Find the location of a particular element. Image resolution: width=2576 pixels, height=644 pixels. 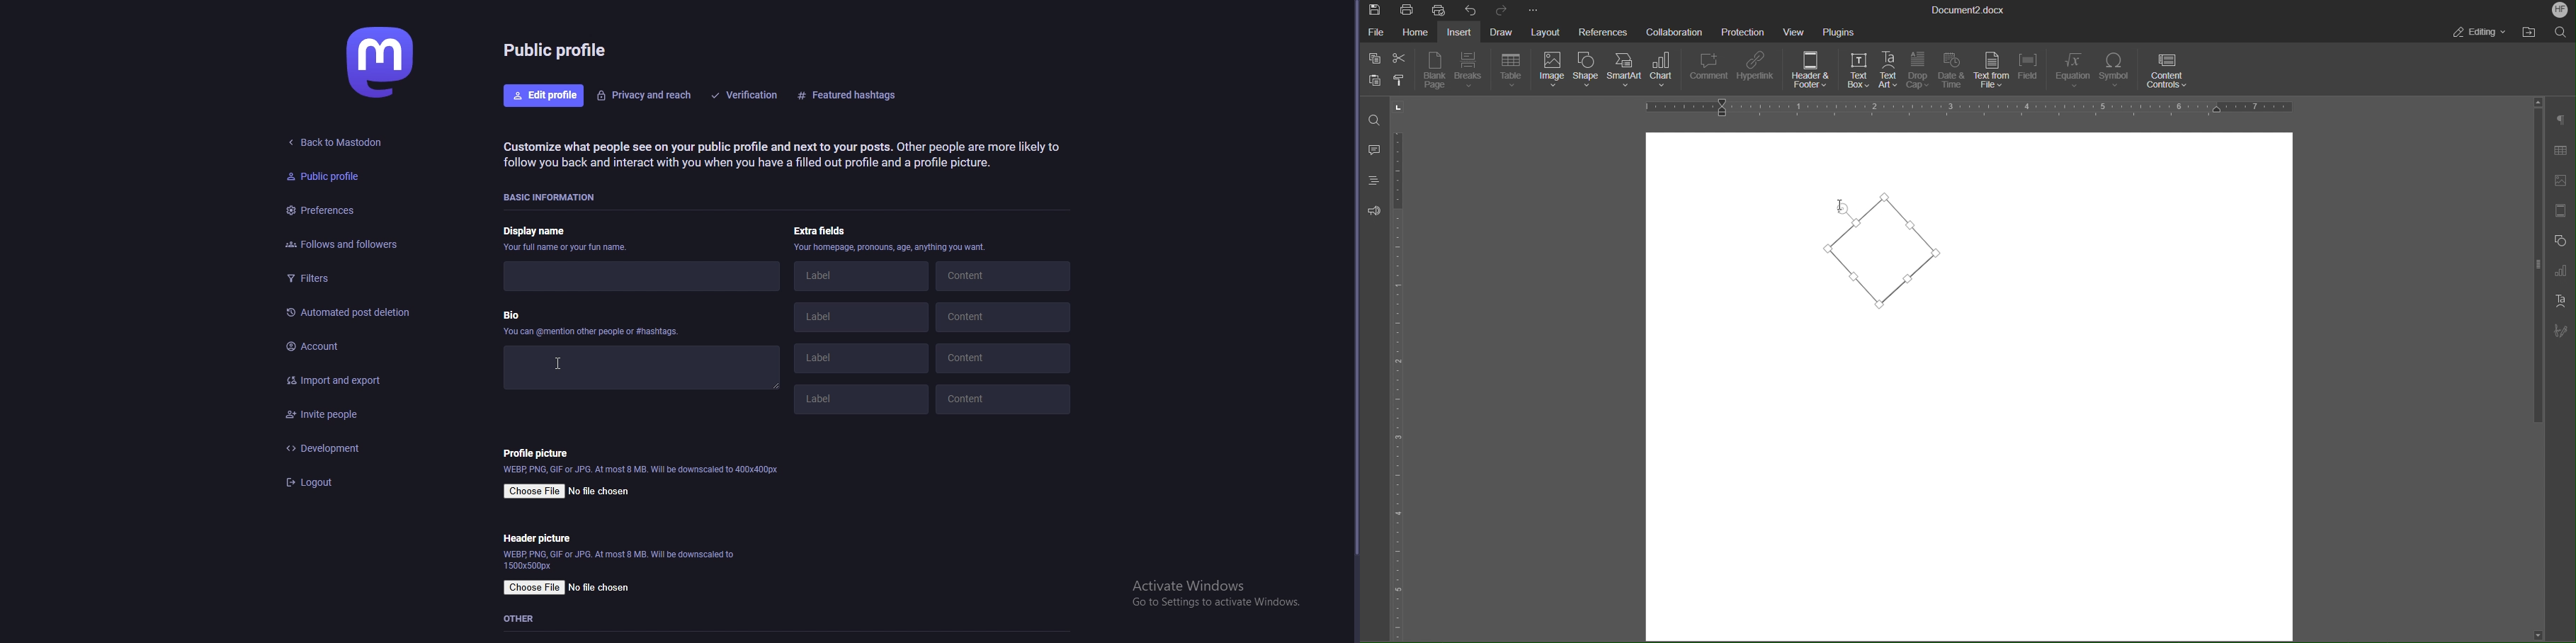

label is located at coordinates (858, 400).